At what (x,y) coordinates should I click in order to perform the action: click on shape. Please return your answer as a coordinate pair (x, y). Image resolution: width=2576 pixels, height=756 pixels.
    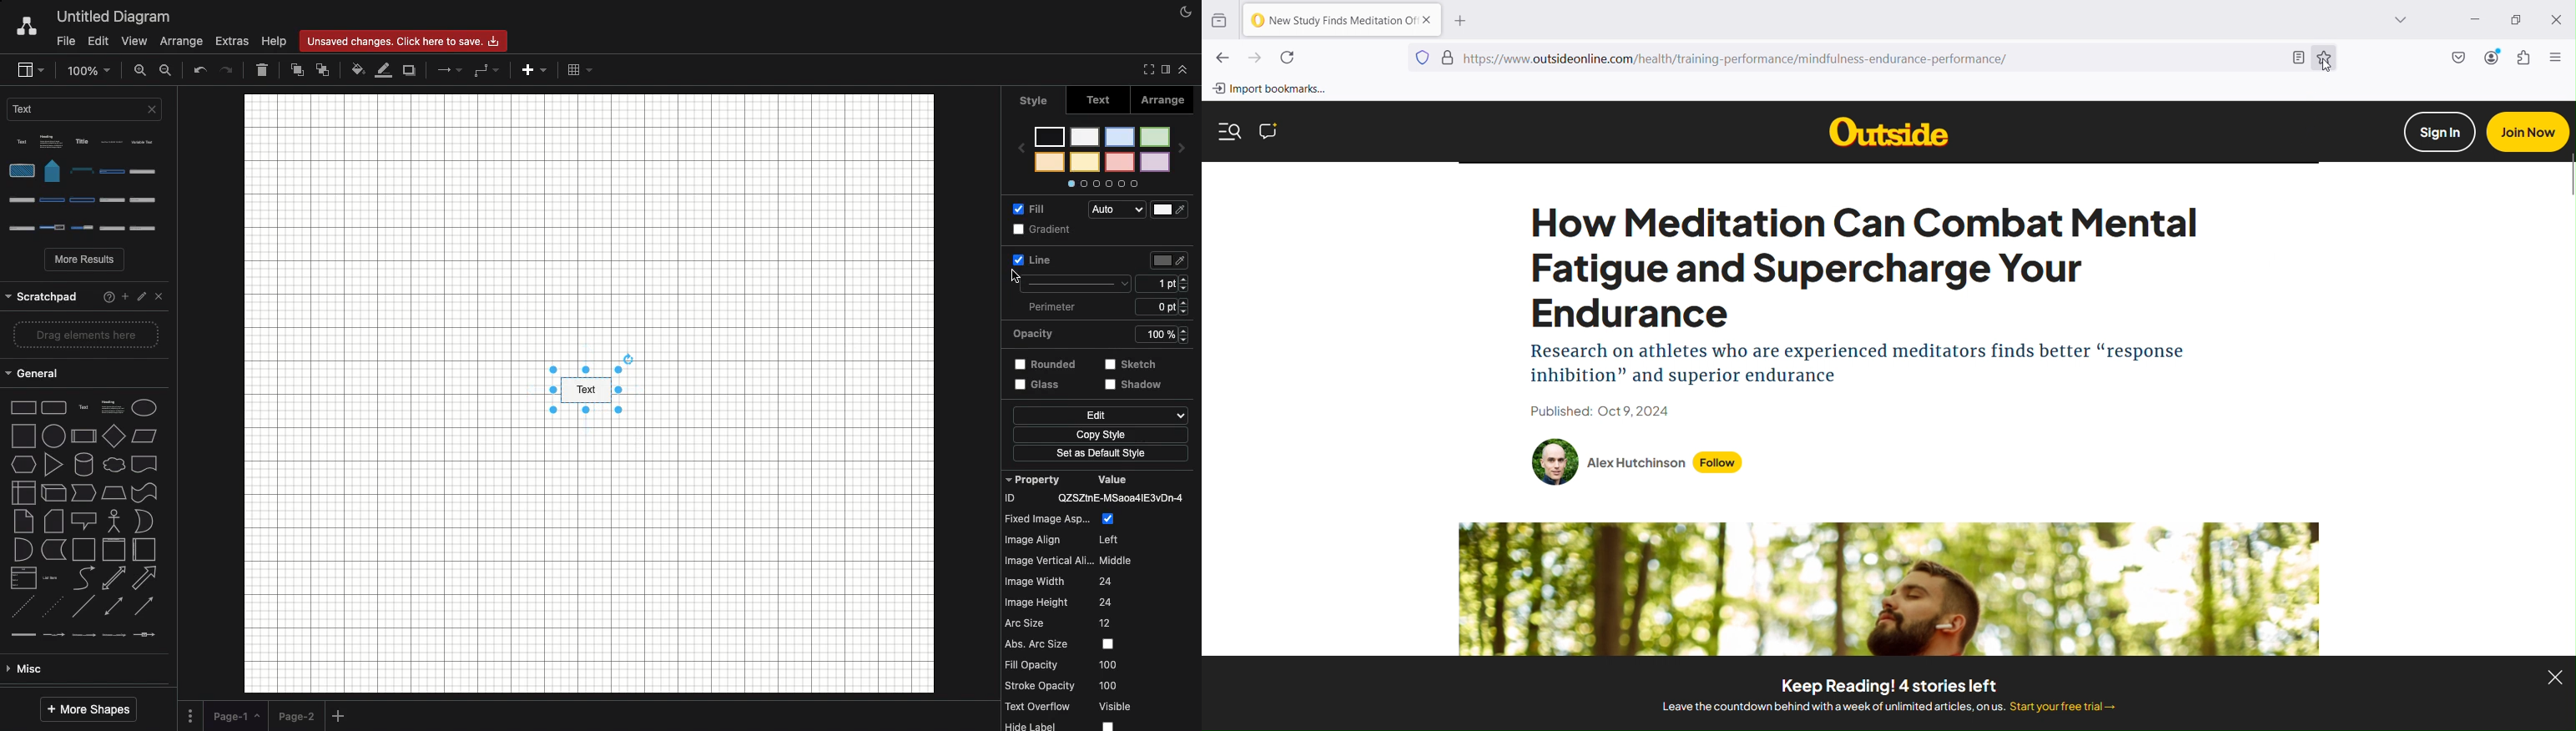
    Looking at the image, I should click on (85, 376).